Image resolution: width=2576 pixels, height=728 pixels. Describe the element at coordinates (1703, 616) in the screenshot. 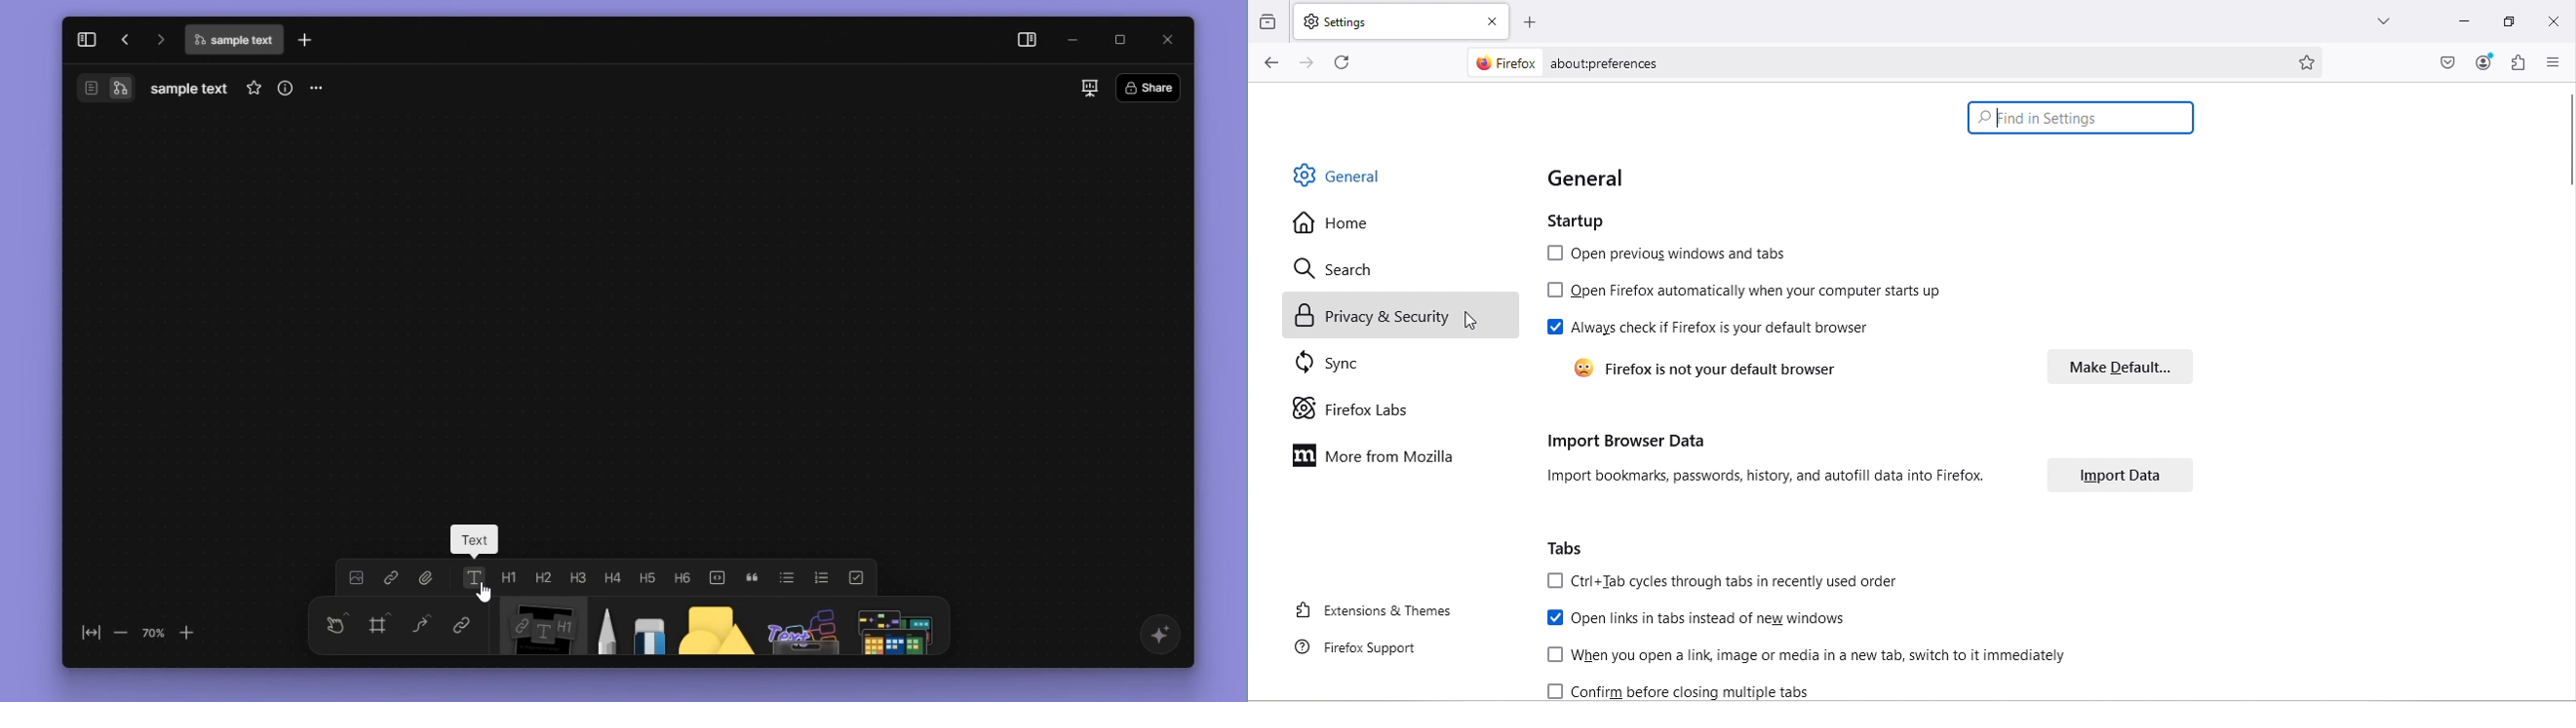

I see `Open links in tabs instead of new windows` at that location.